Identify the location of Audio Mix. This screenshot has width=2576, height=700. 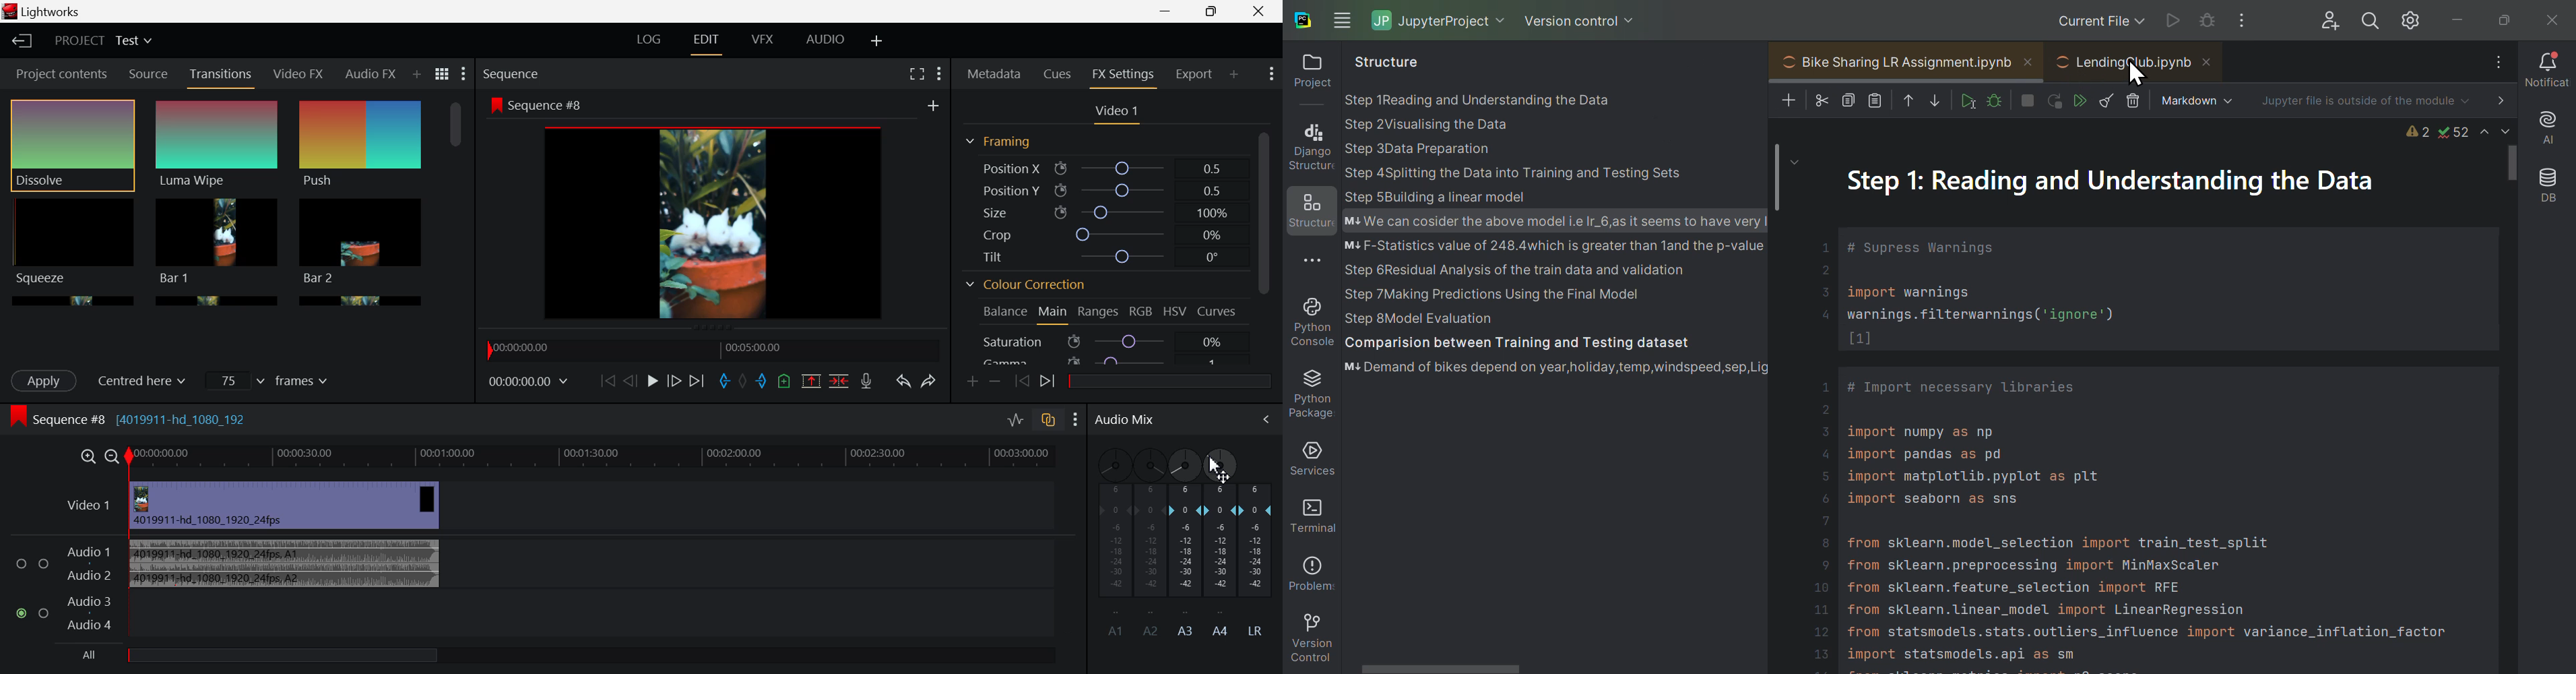
(1123, 422).